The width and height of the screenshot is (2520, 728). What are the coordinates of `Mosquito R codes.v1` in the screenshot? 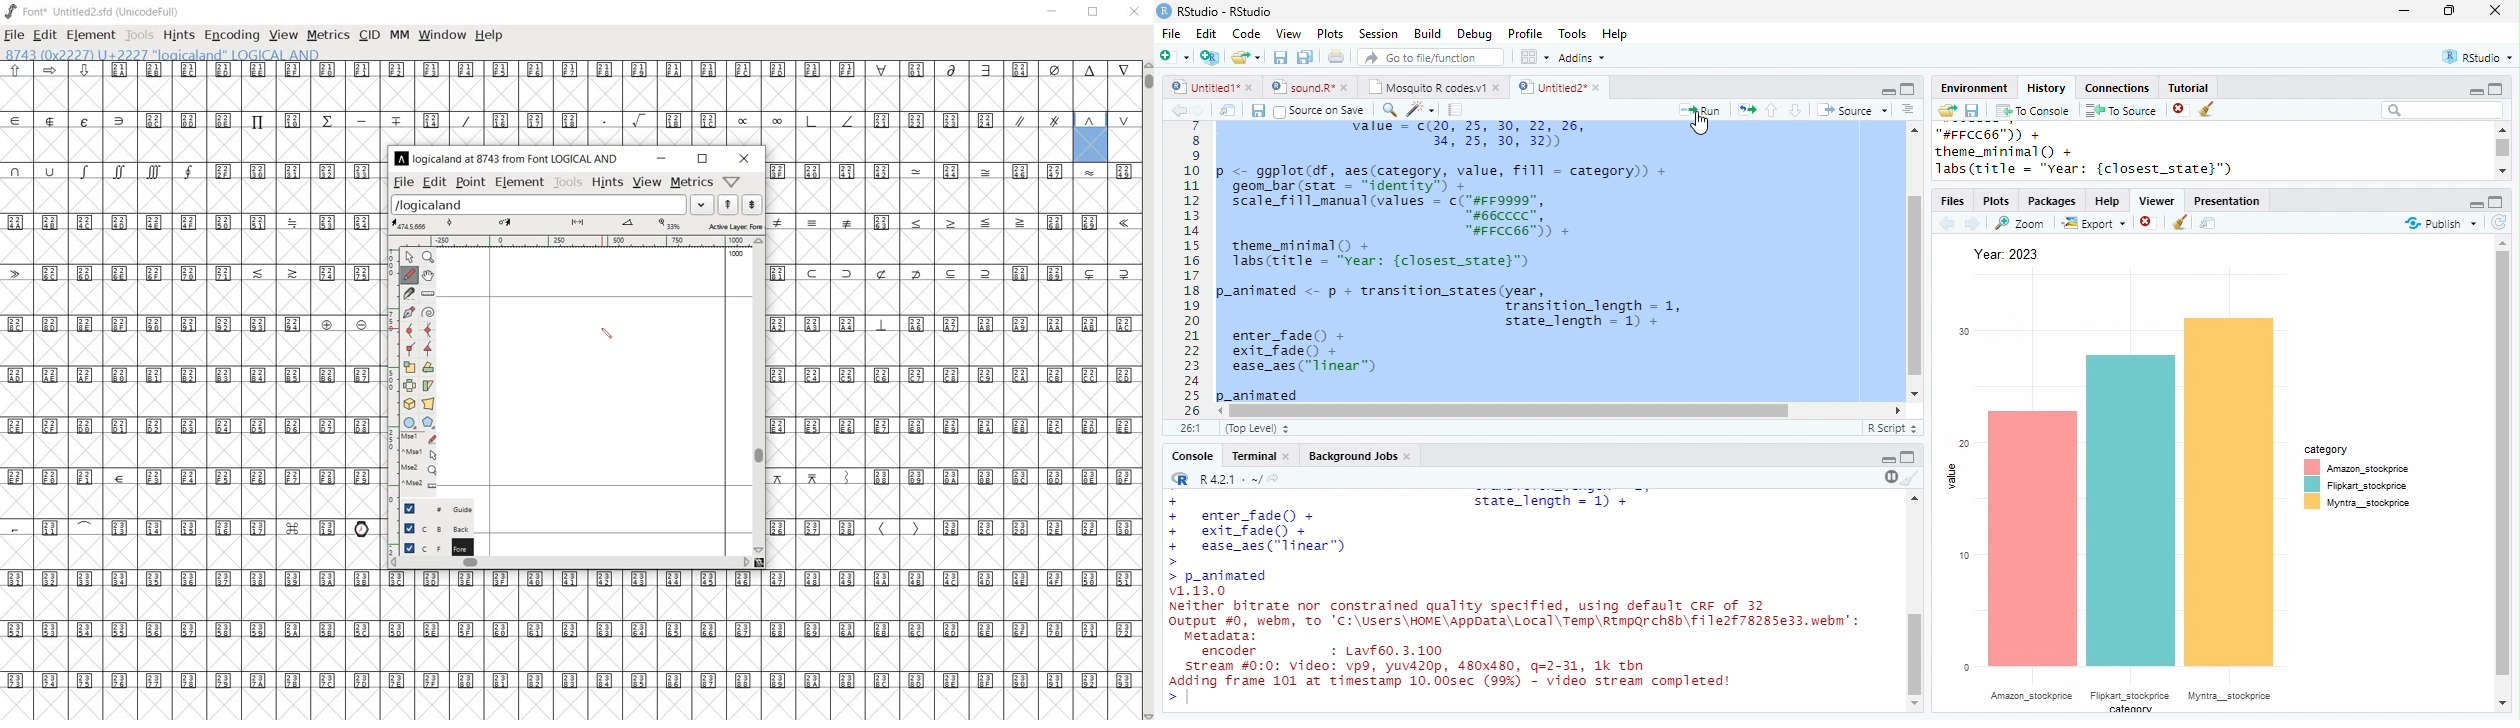 It's located at (1427, 87).